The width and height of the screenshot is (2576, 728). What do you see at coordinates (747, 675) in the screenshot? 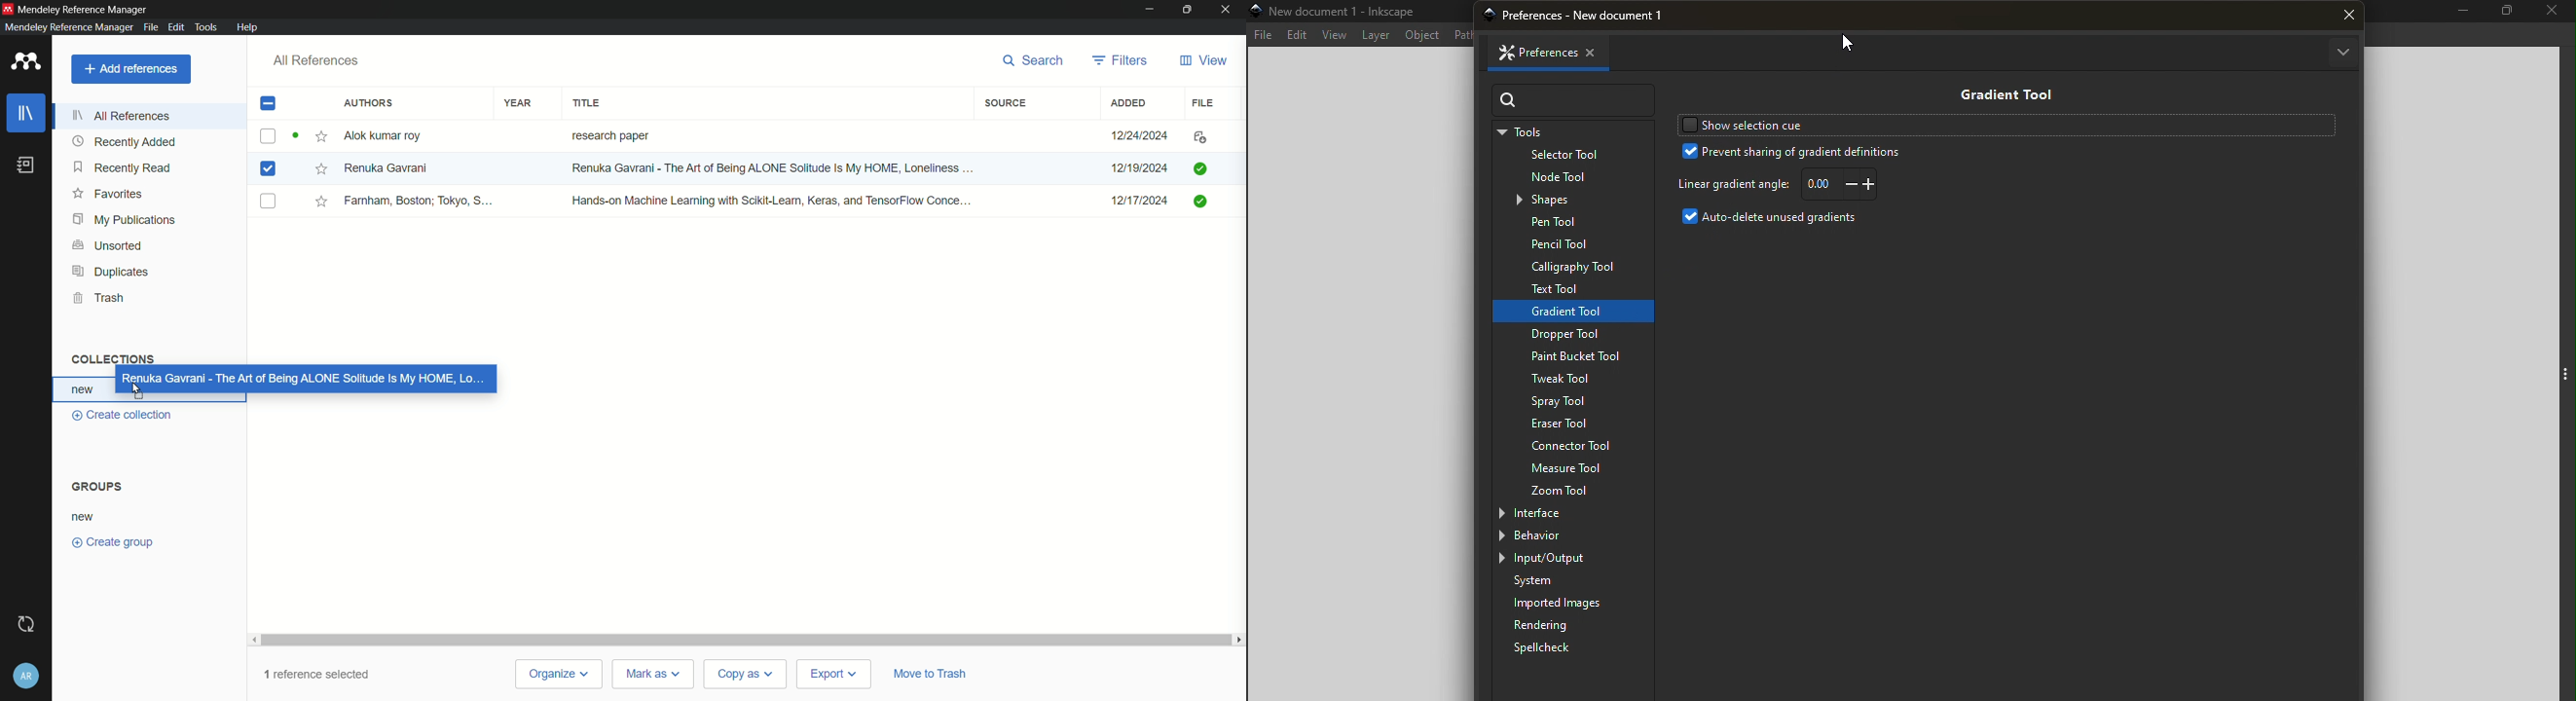
I see `copy as` at bounding box center [747, 675].